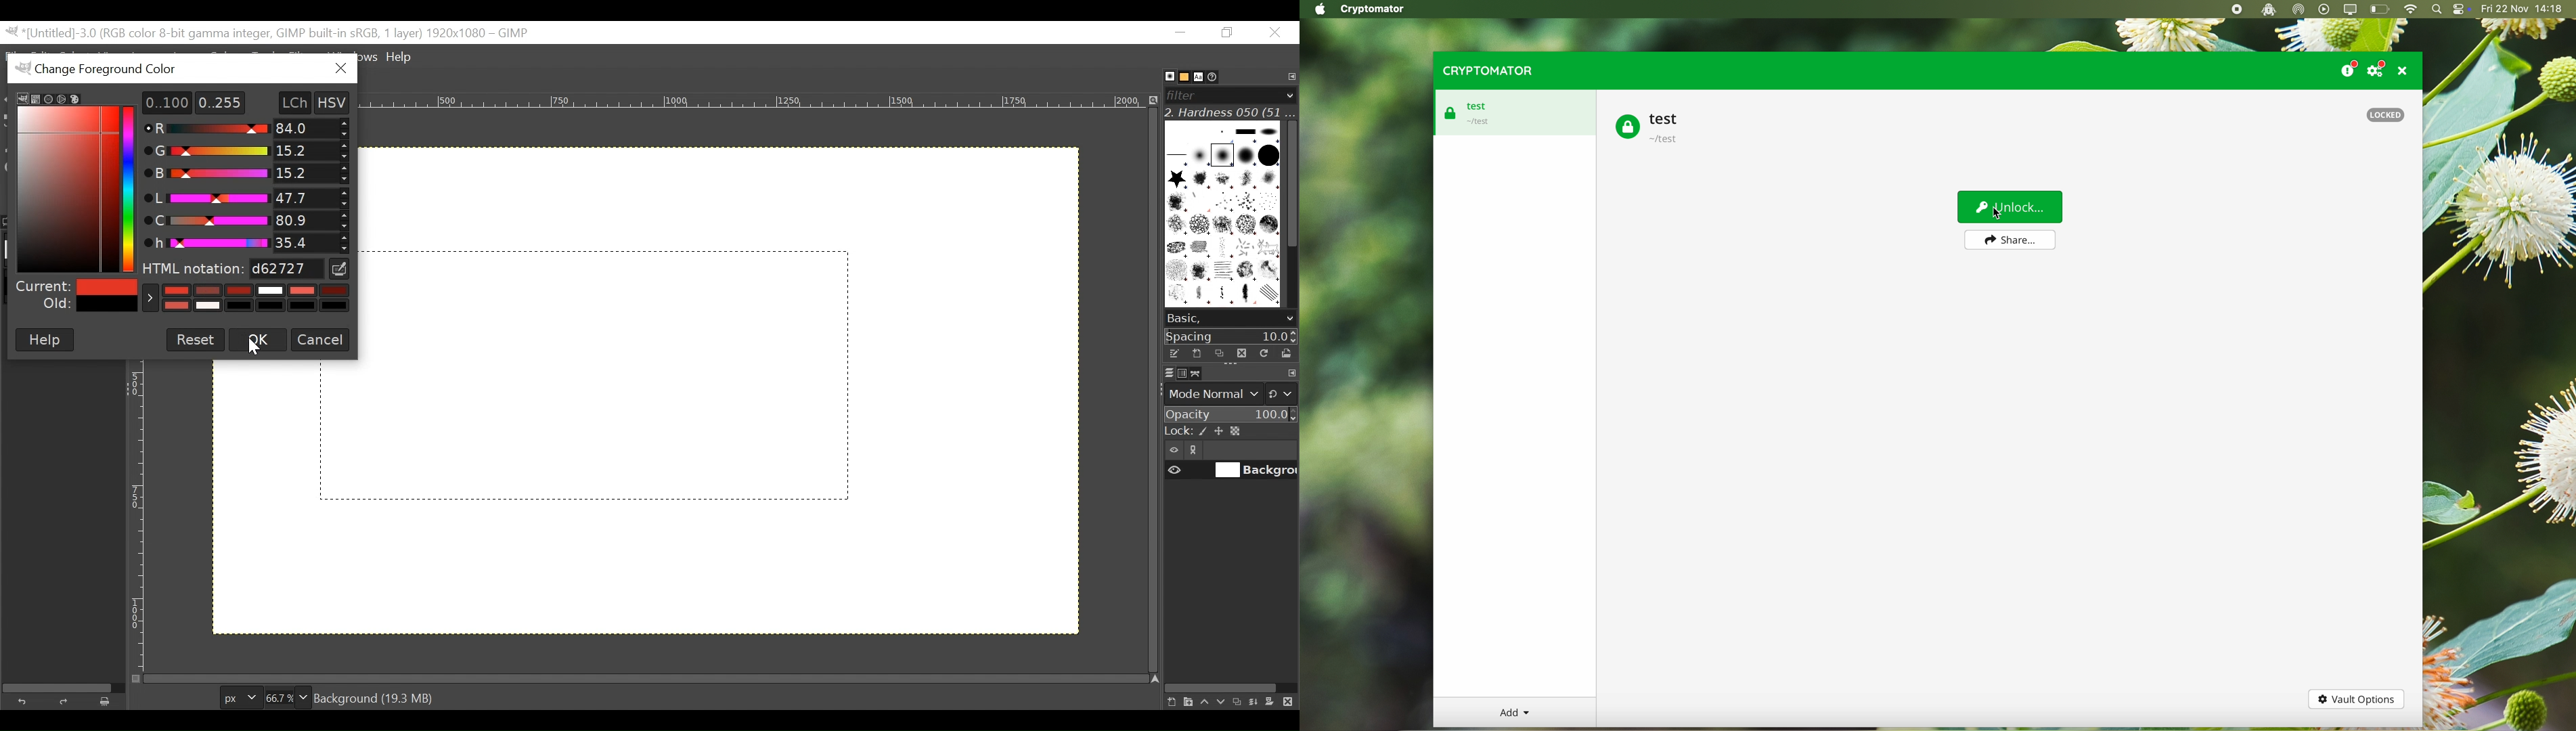 The height and width of the screenshot is (756, 2576). What do you see at coordinates (2356, 700) in the screenshot?
I see `vault options` at bounding box center [2356, 700].